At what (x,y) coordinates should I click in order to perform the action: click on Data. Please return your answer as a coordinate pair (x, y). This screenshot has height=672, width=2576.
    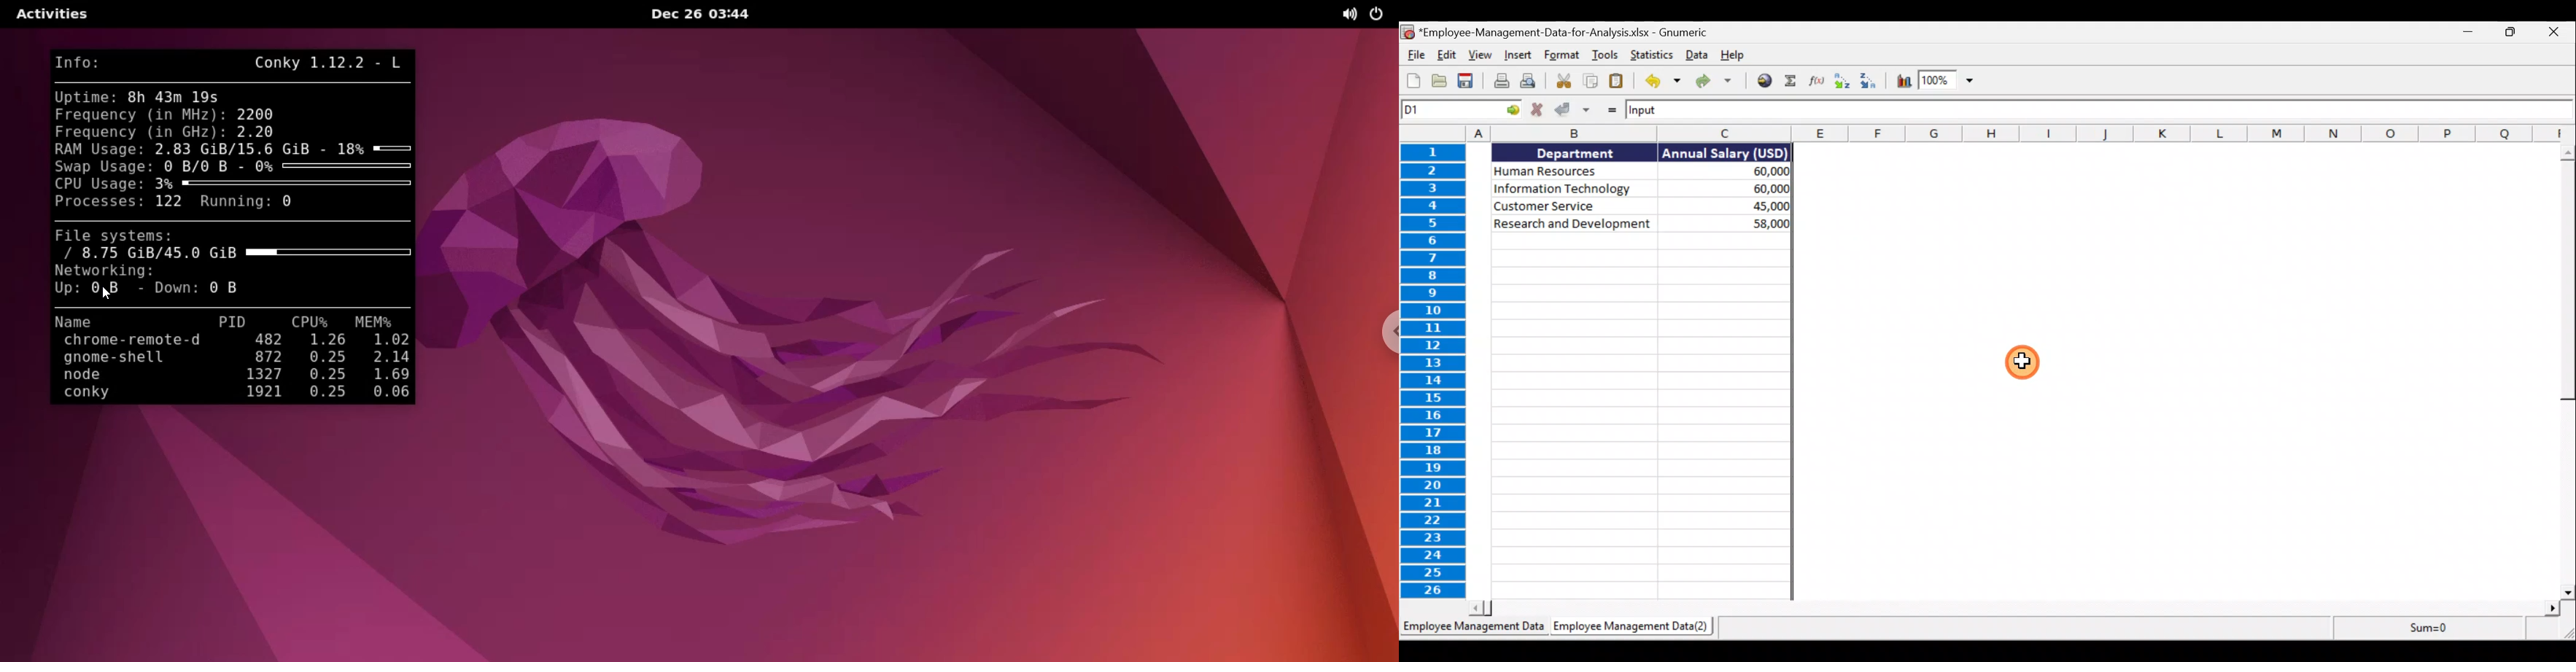
    Looking at the image, I should click on (1696, 53).